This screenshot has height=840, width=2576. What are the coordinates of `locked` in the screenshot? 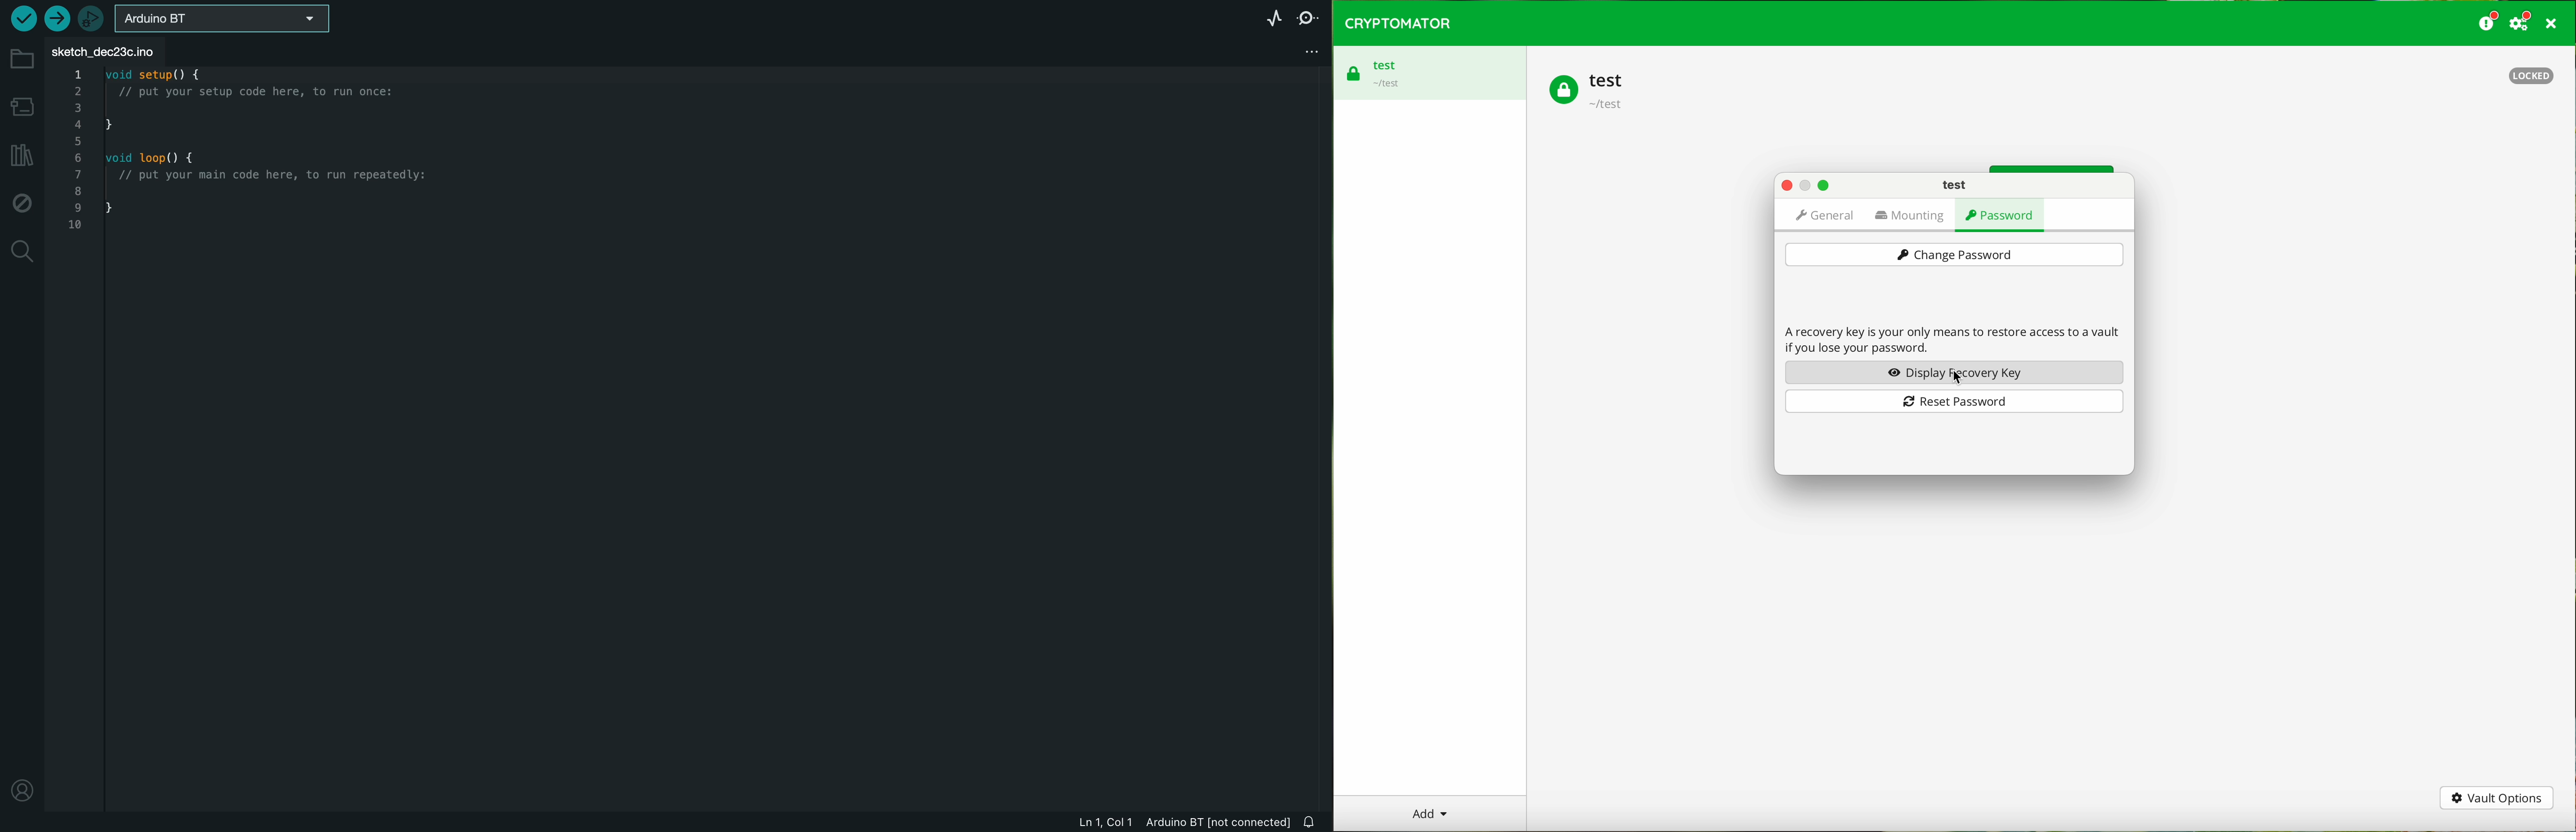 It's located at (2532, 72).